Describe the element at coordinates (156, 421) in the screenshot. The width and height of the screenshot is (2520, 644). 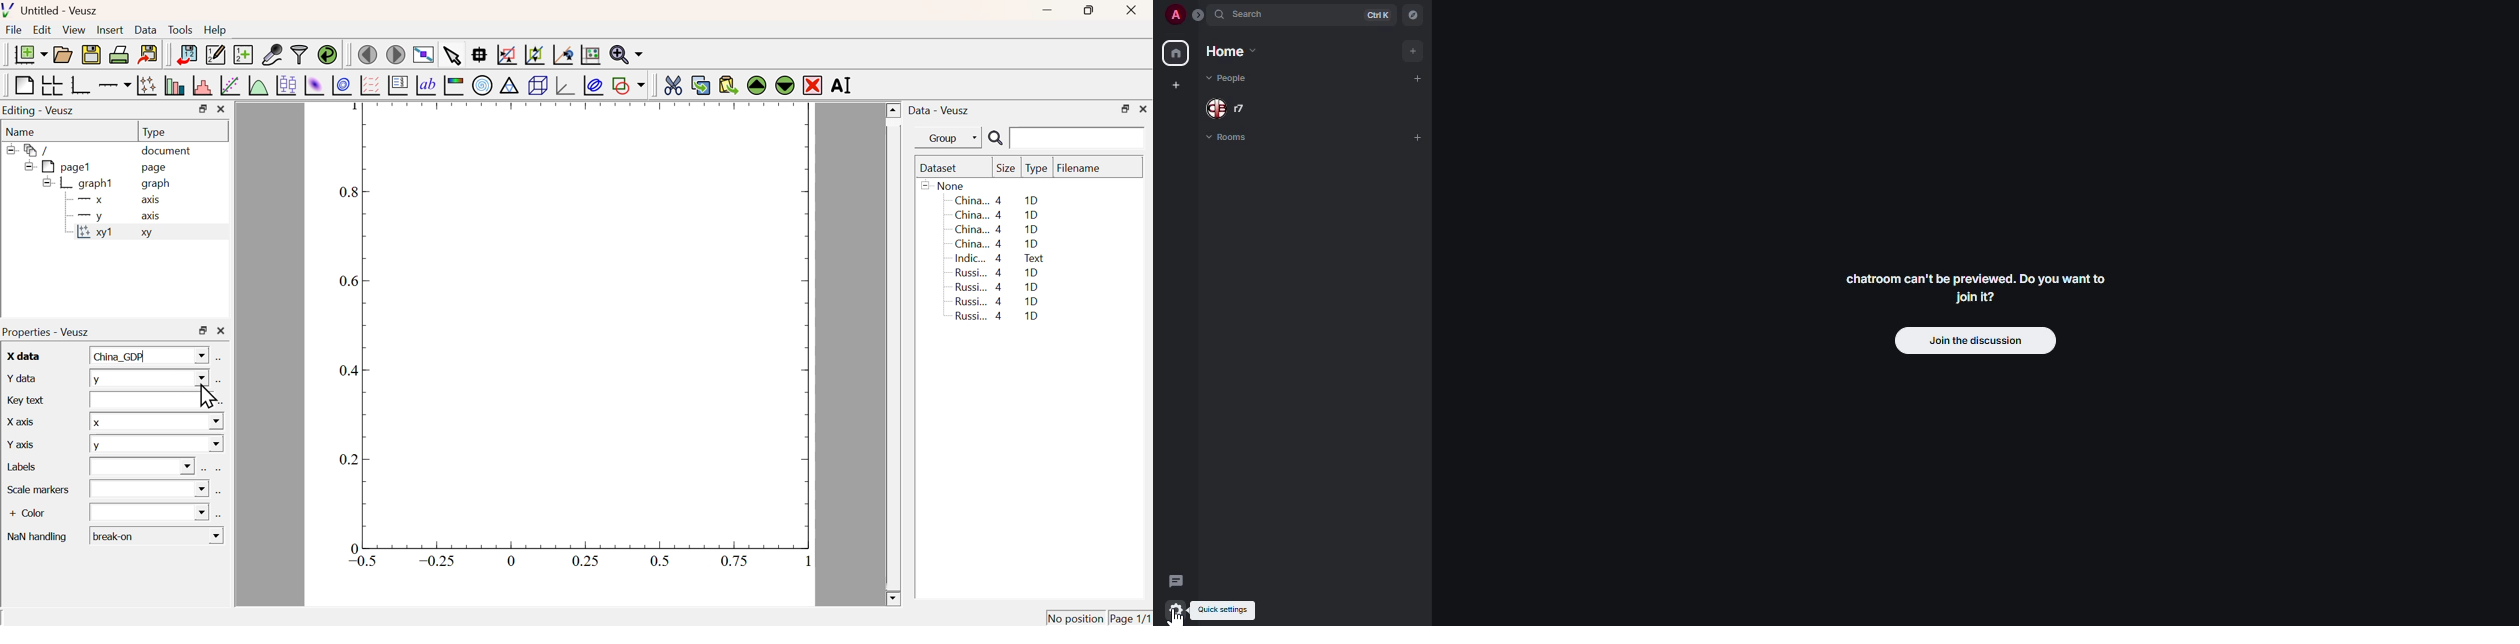
I see `X` at that location.